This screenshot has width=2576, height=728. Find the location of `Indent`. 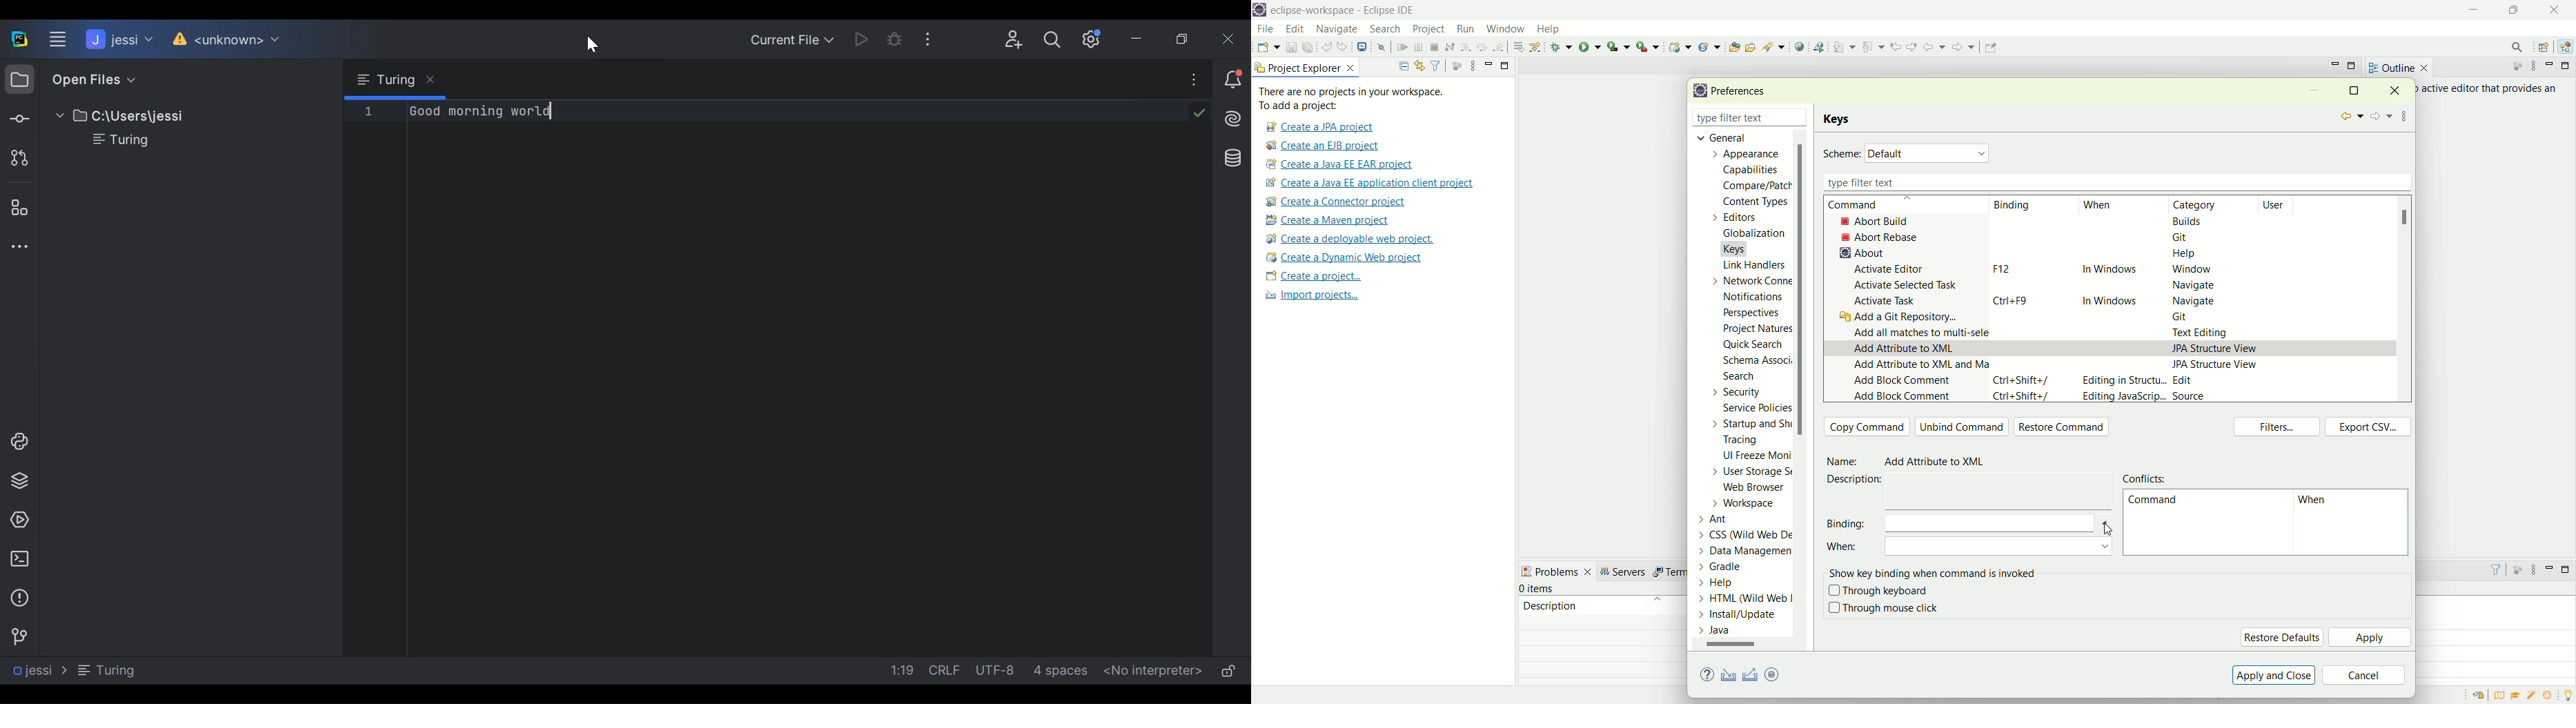

Indent is located at coordinates (1060, 671).